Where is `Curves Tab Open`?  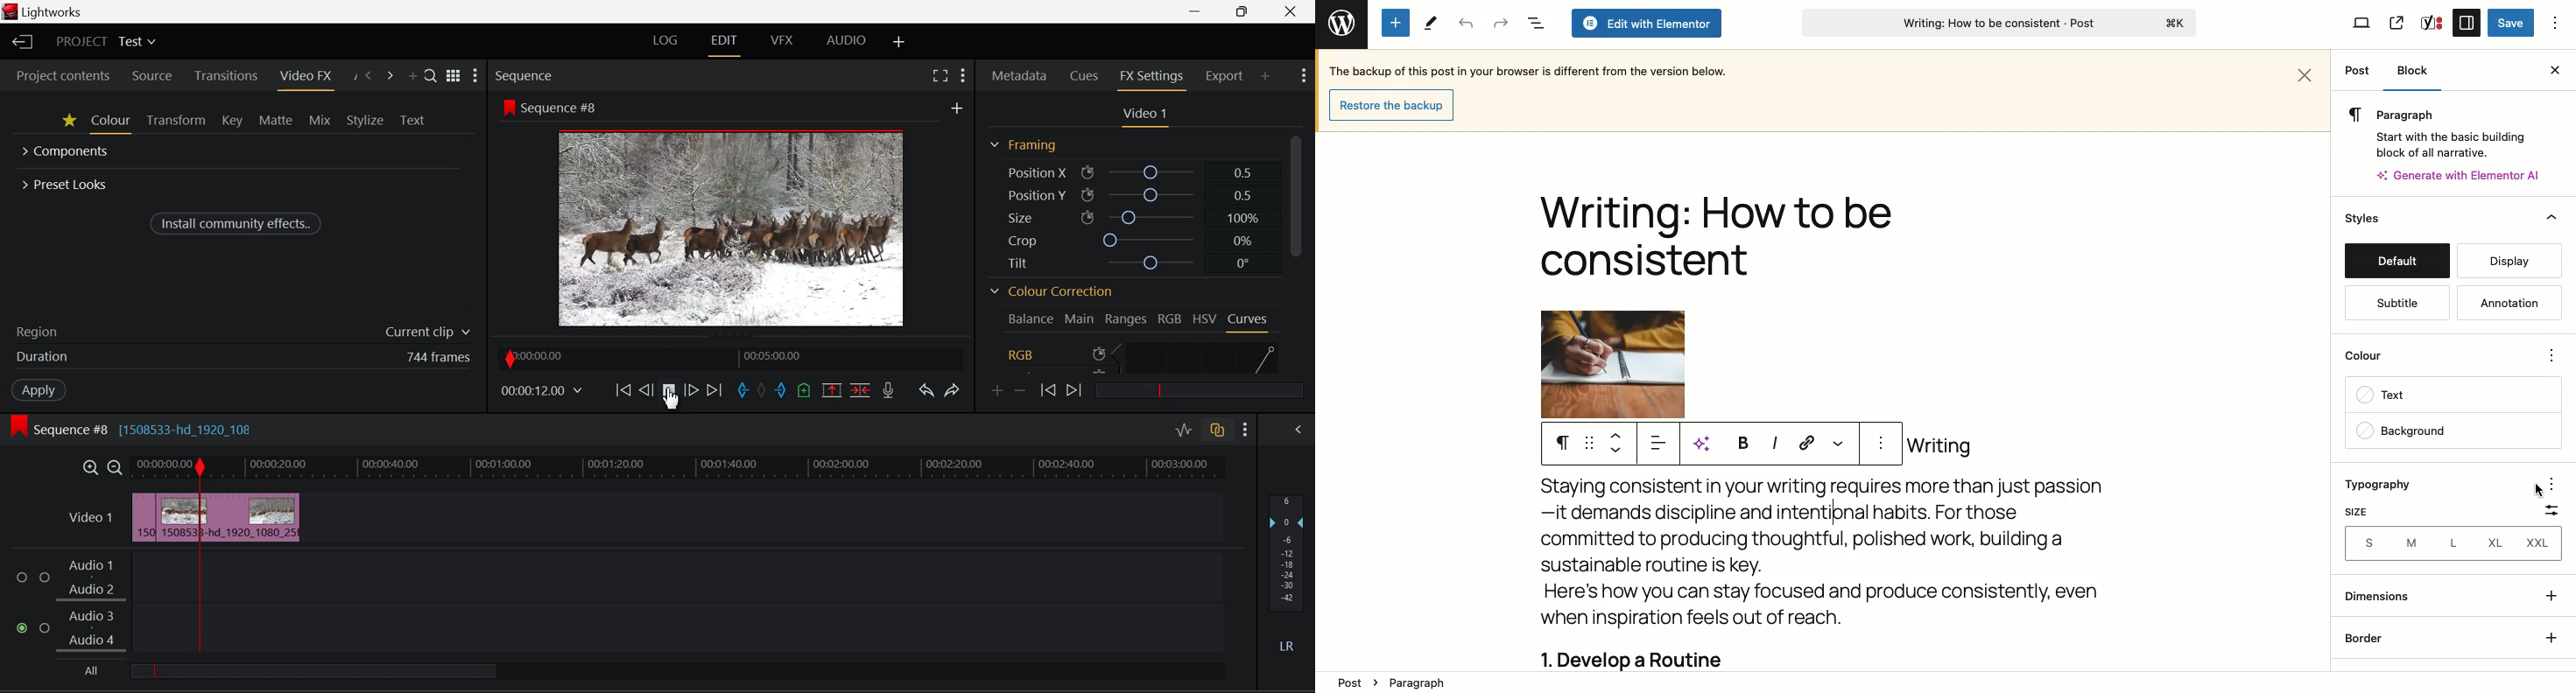 Curves Tab Open is located at coordinates (1247, 320).